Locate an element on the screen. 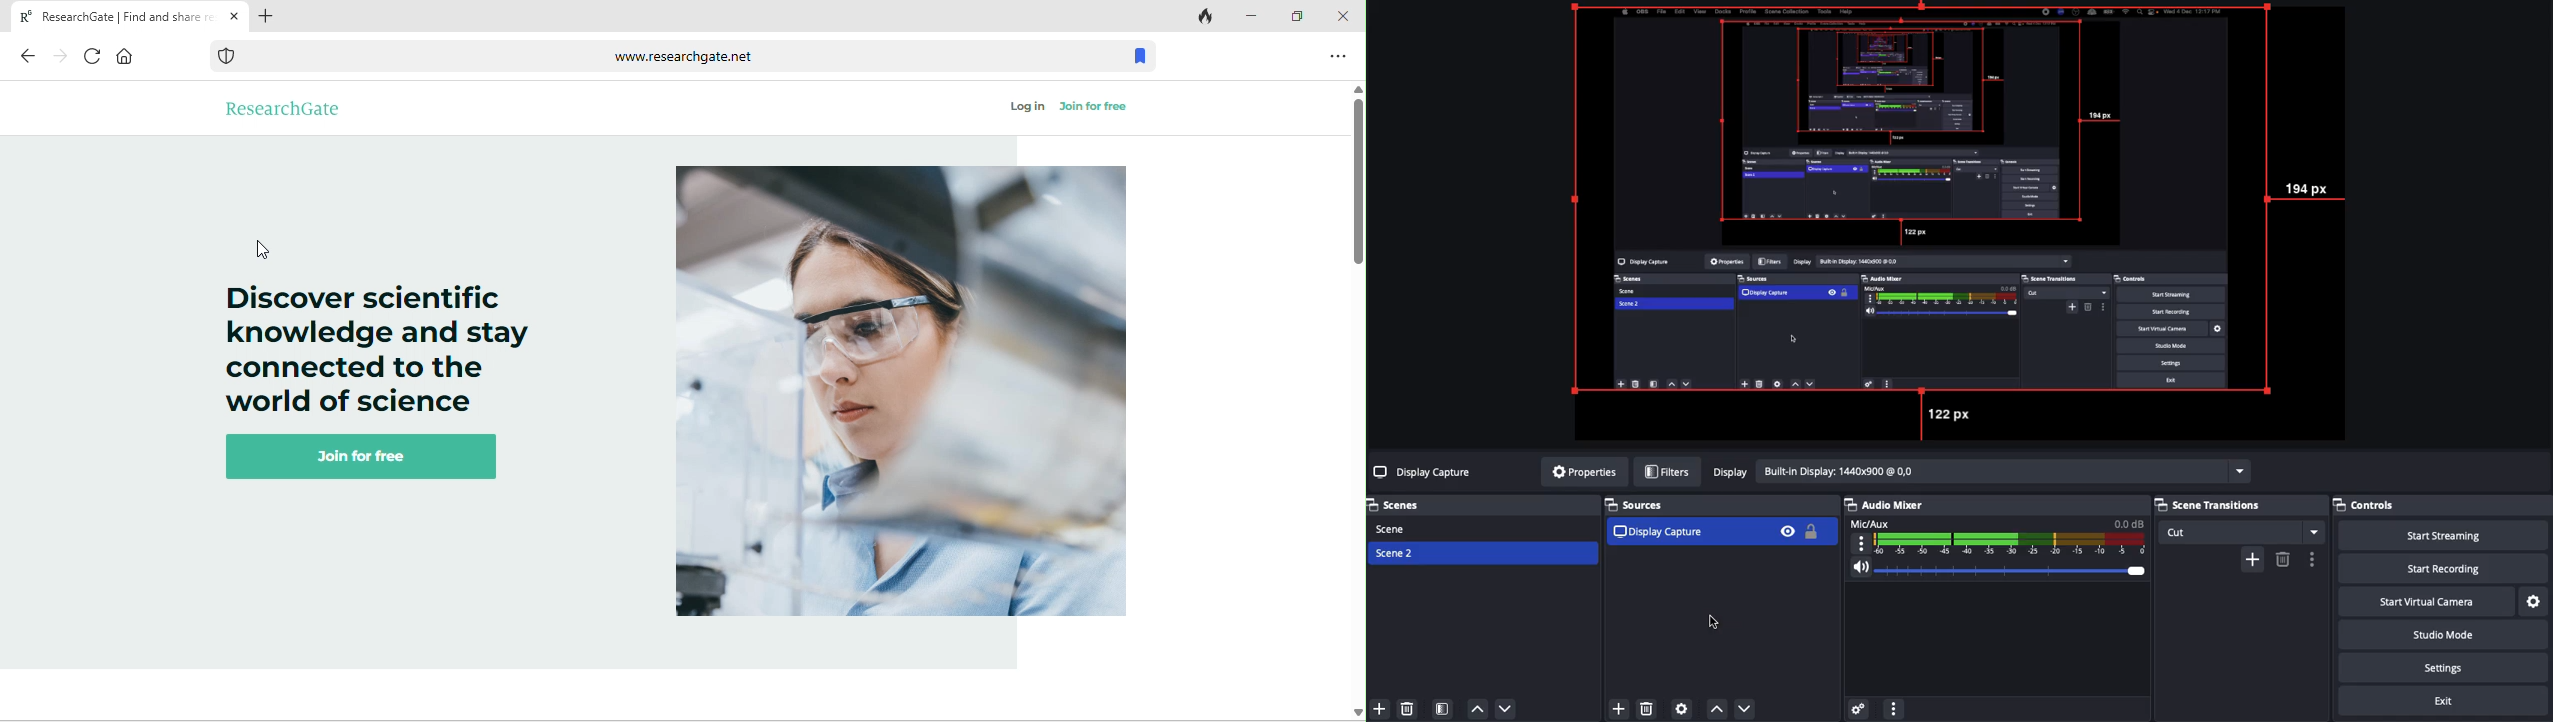  delete is located at coordinates (1647, 712).